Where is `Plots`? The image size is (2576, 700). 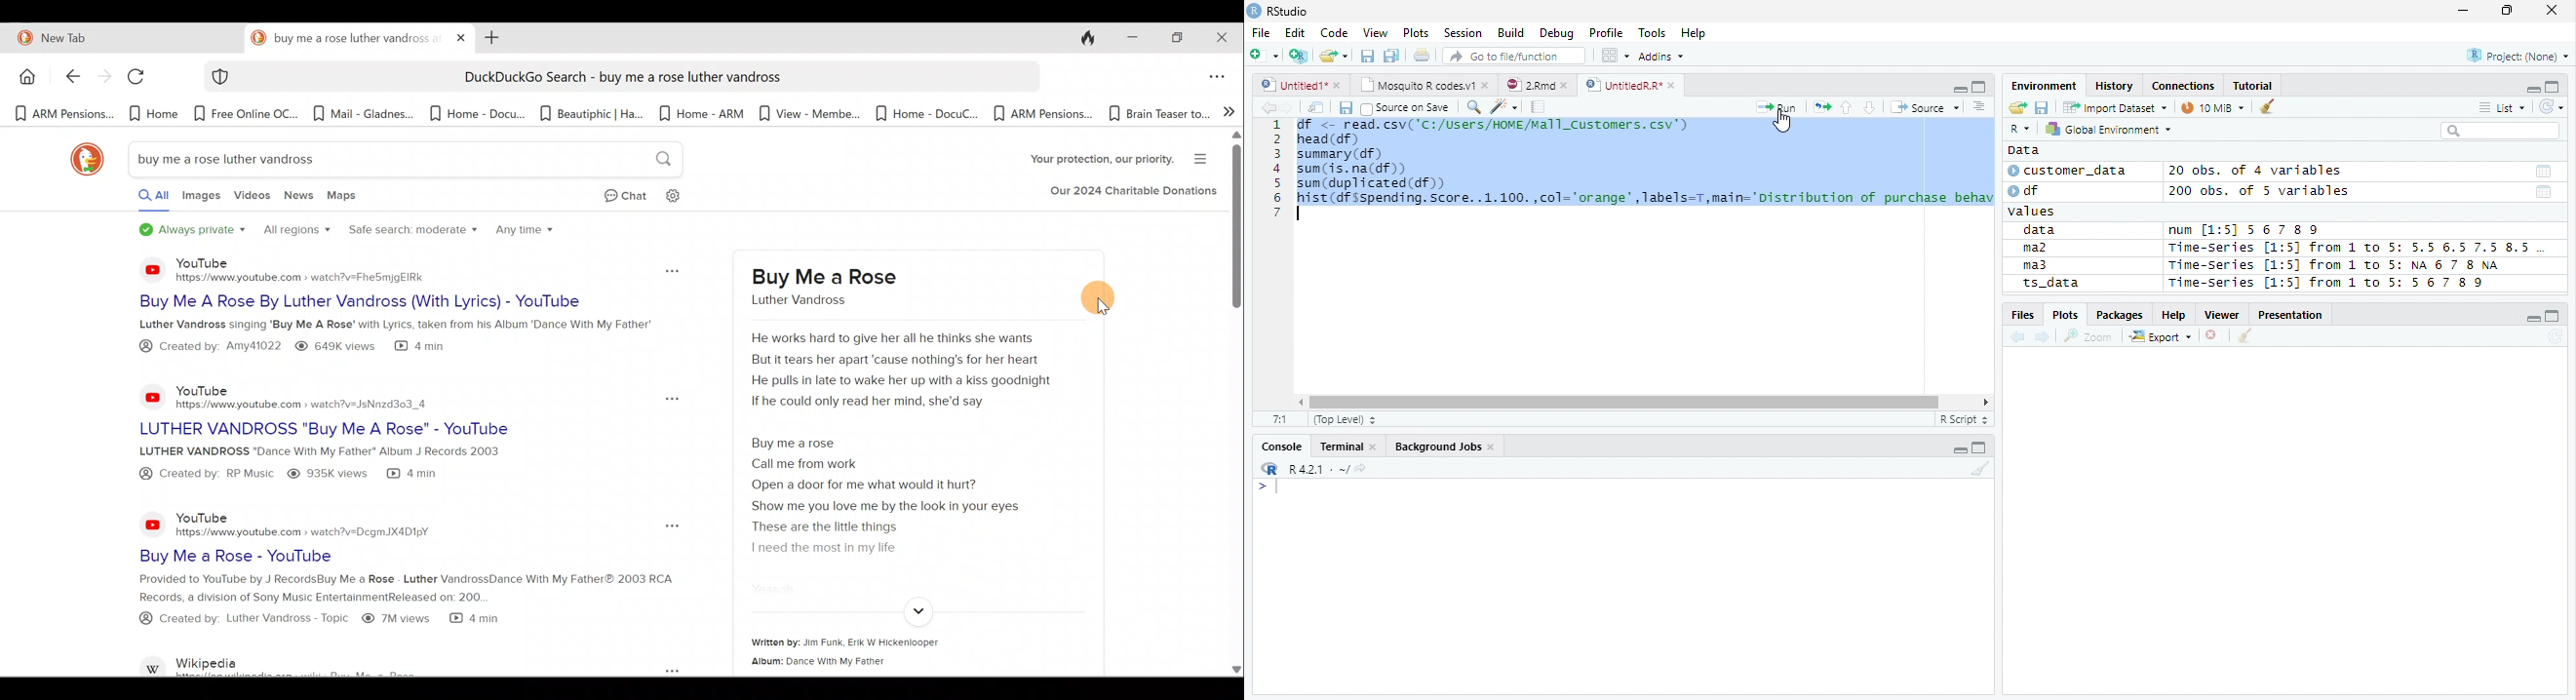
Plots is located at coordinates (2065, 314).